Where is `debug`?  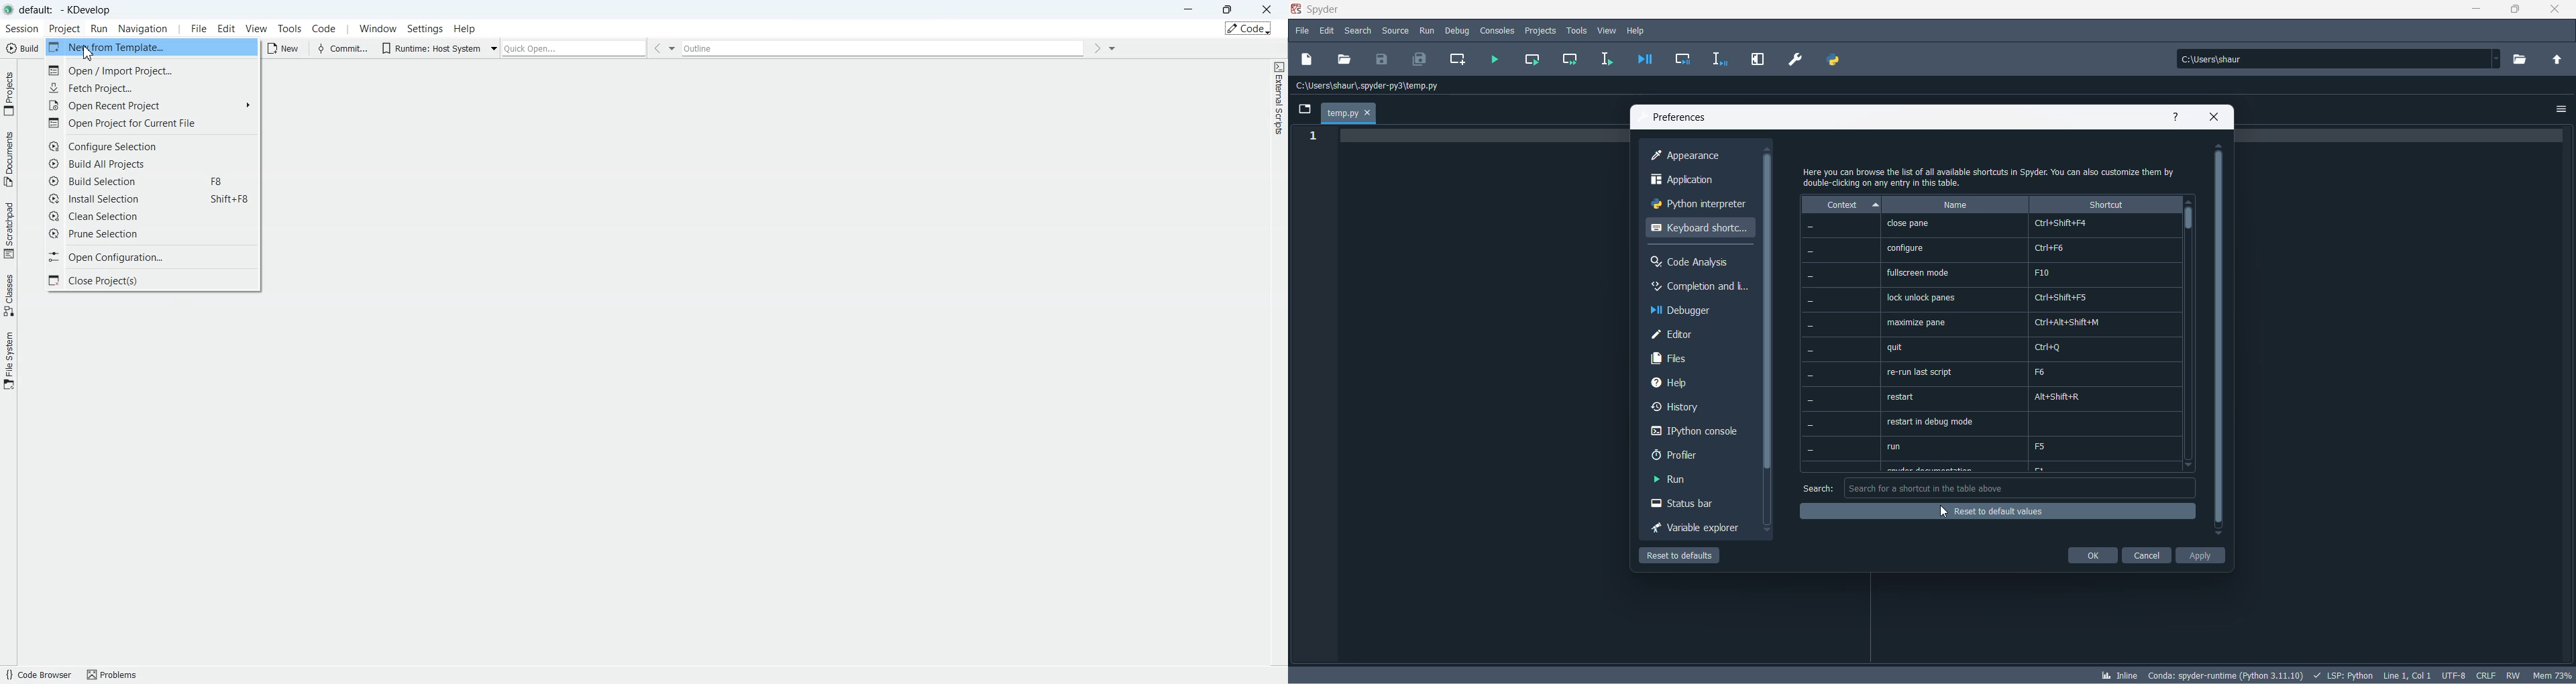
debug is located at coordinates (1460, 31).